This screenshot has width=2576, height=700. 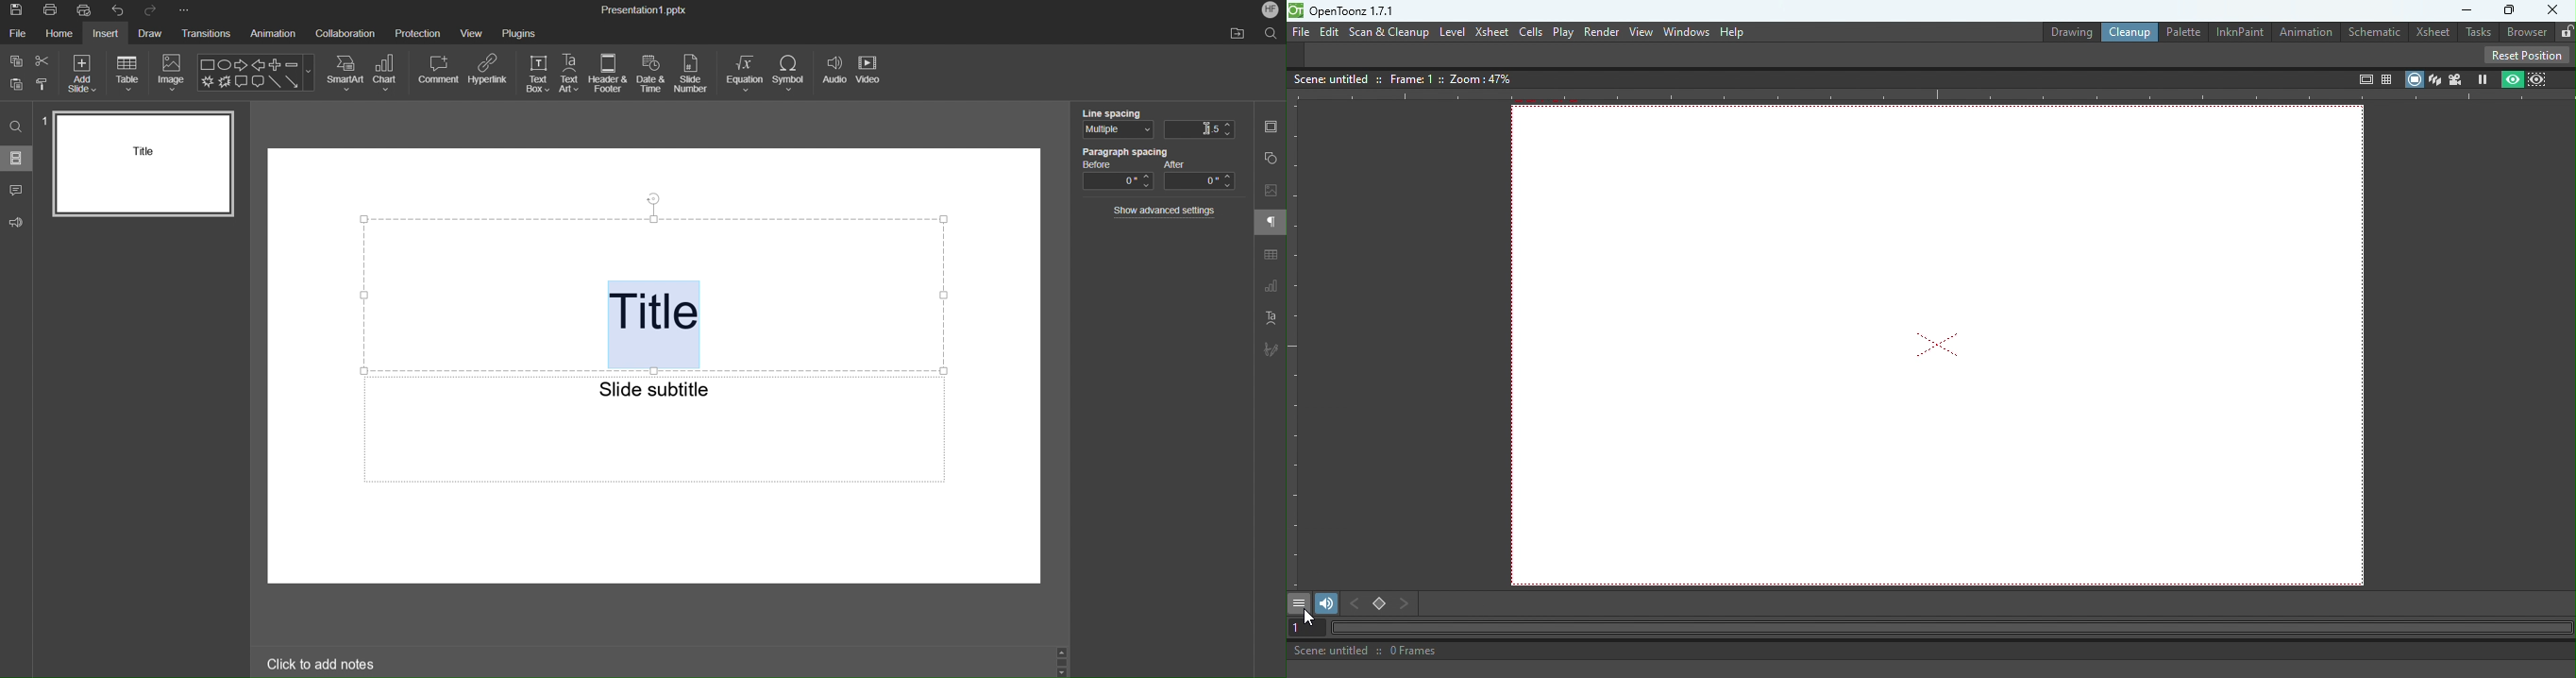 What do you see at coordinates (1453, 31) in the screenshot?
I see `Level` at bounding box center [1453, 31].